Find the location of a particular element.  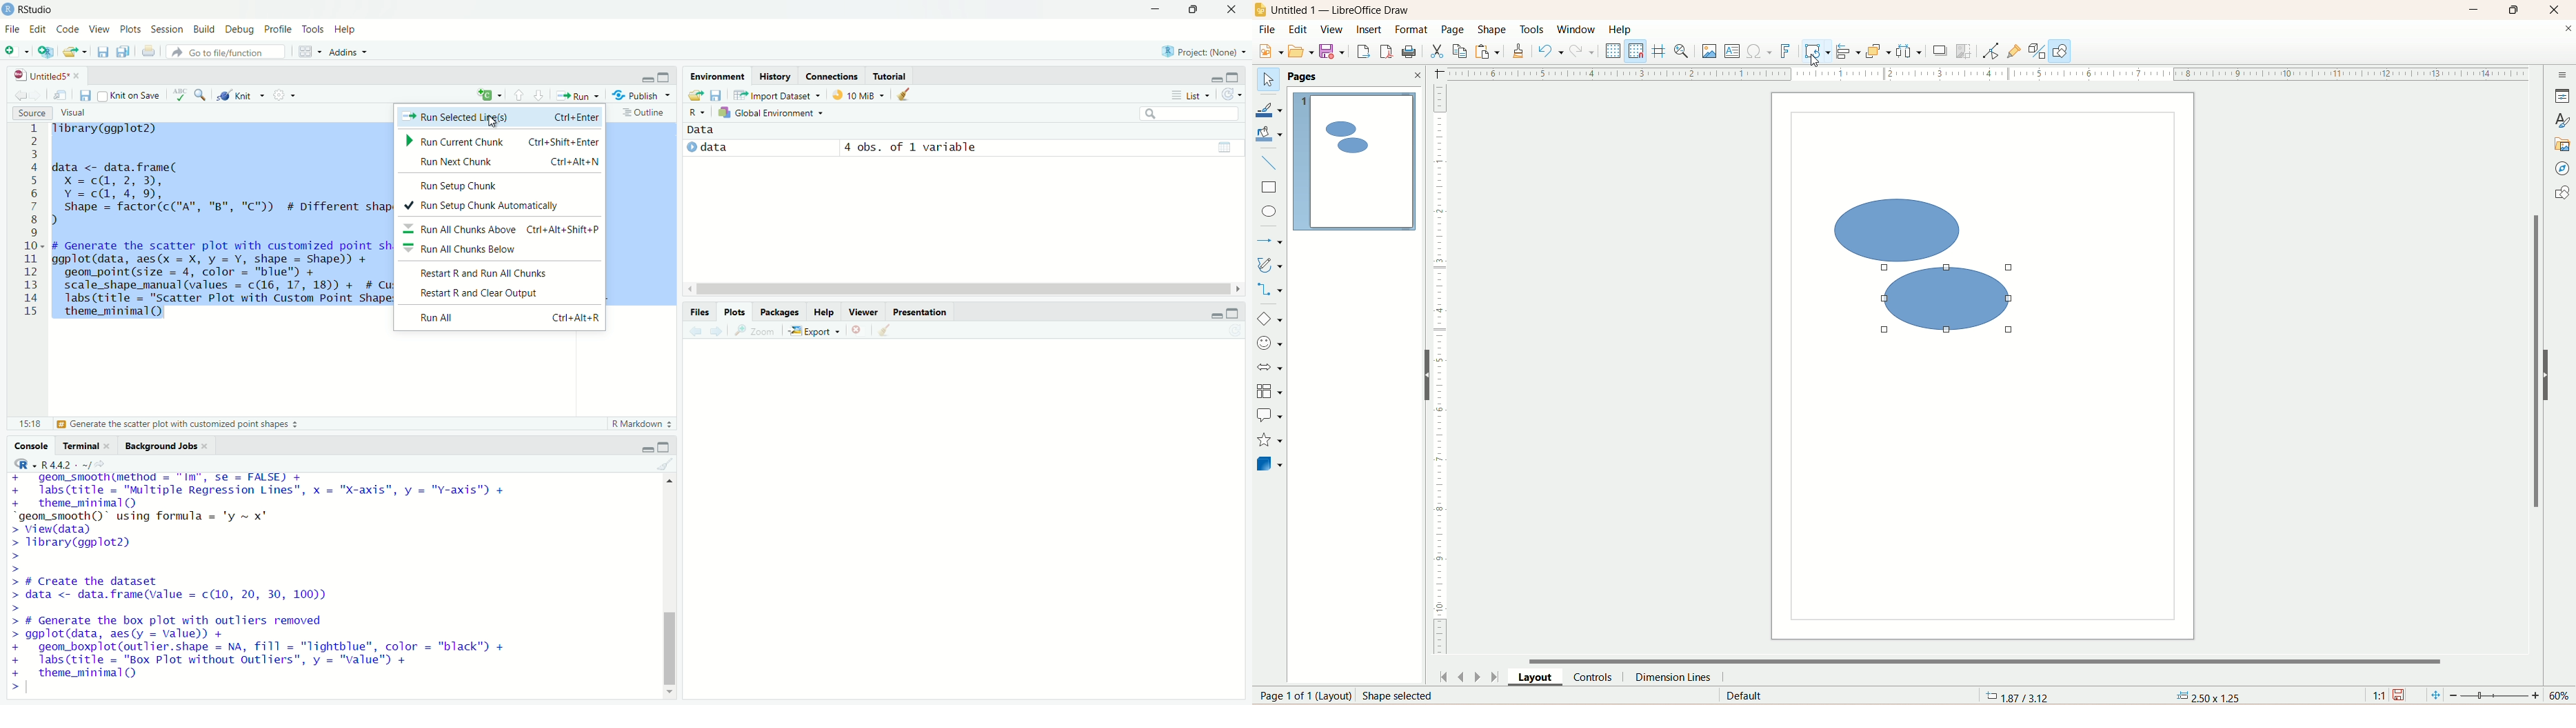

Line numbers is located at coordinates (32, 221).